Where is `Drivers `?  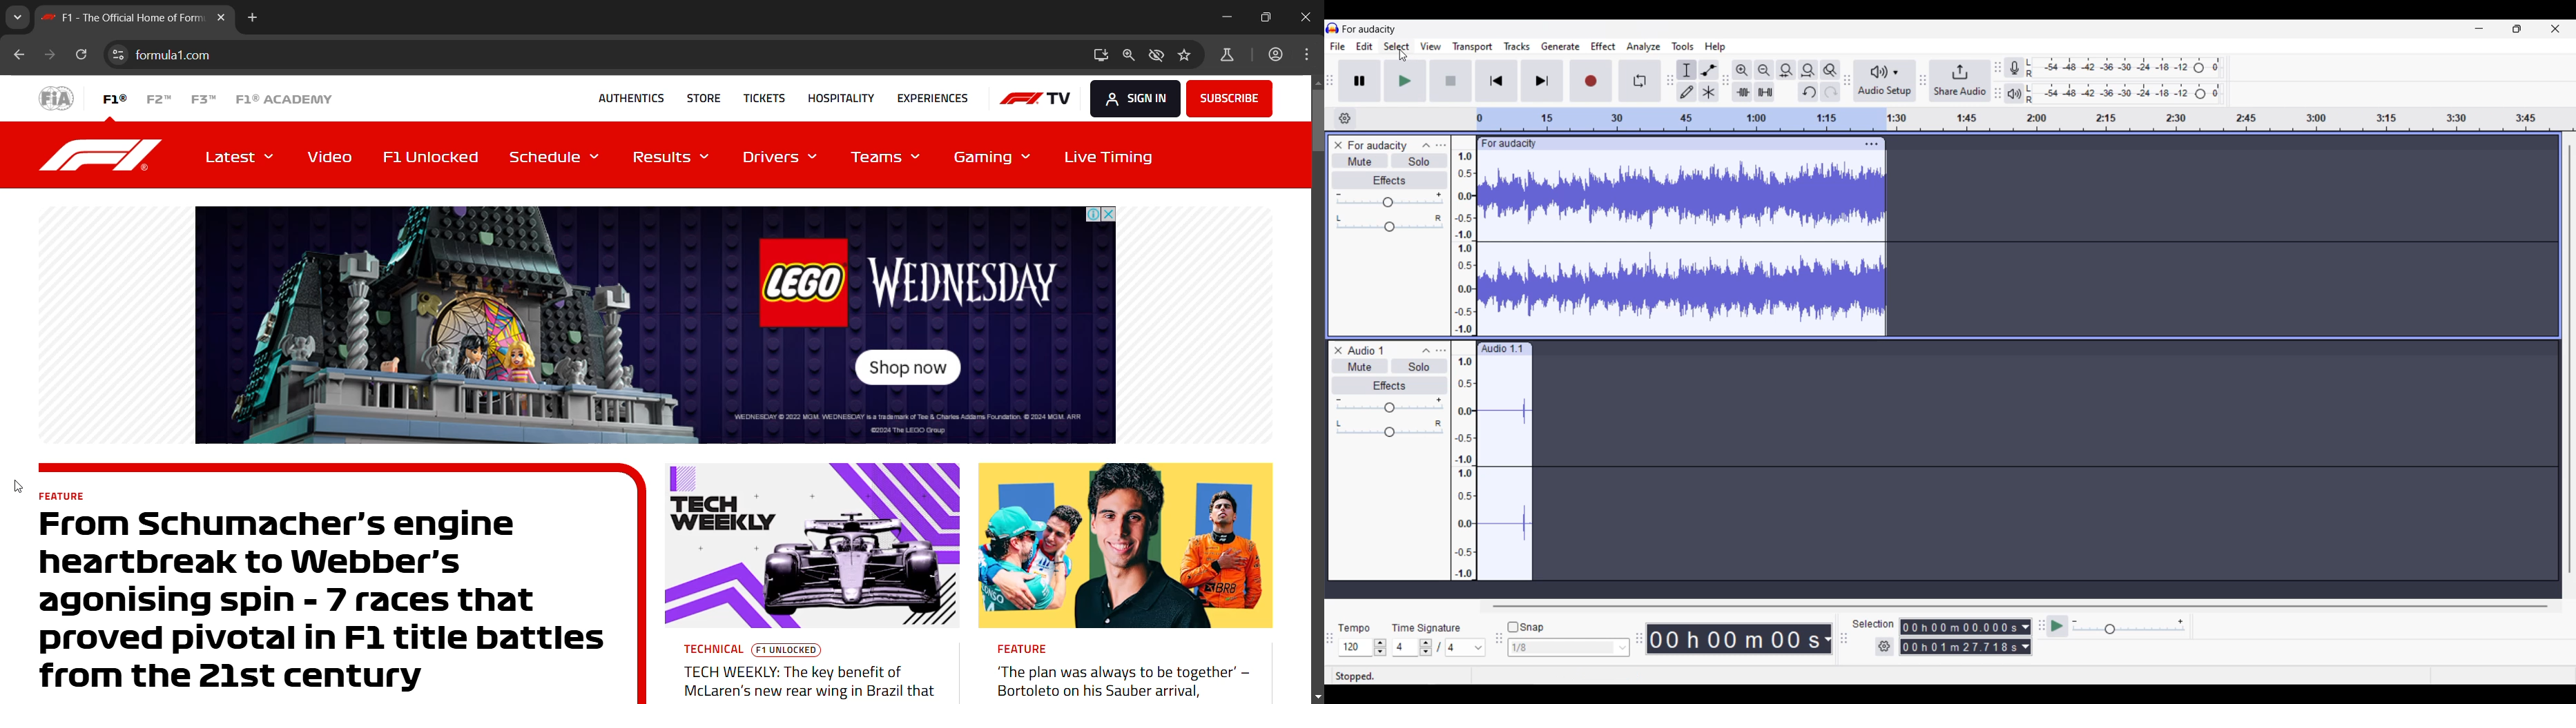
Drivers  is located at coordinates (782, 159).